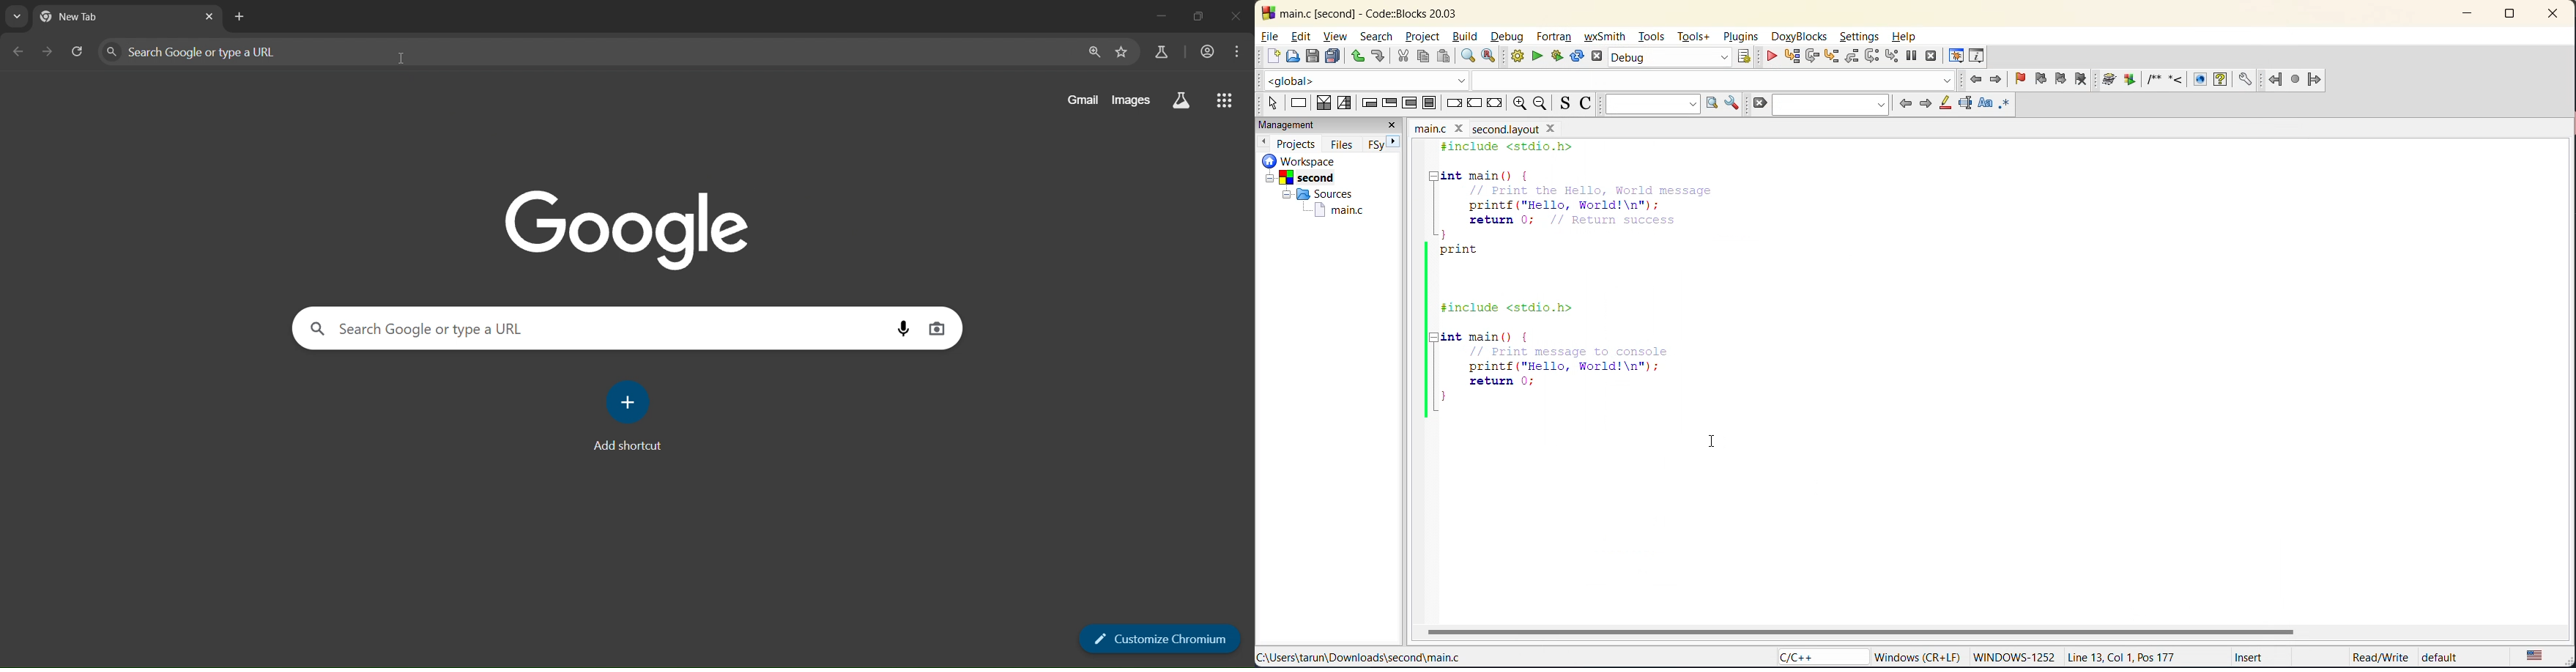  What do you see at coordinates (1207, 50) in the screenshot?
I see `account` at bounding box center [1207, 50].